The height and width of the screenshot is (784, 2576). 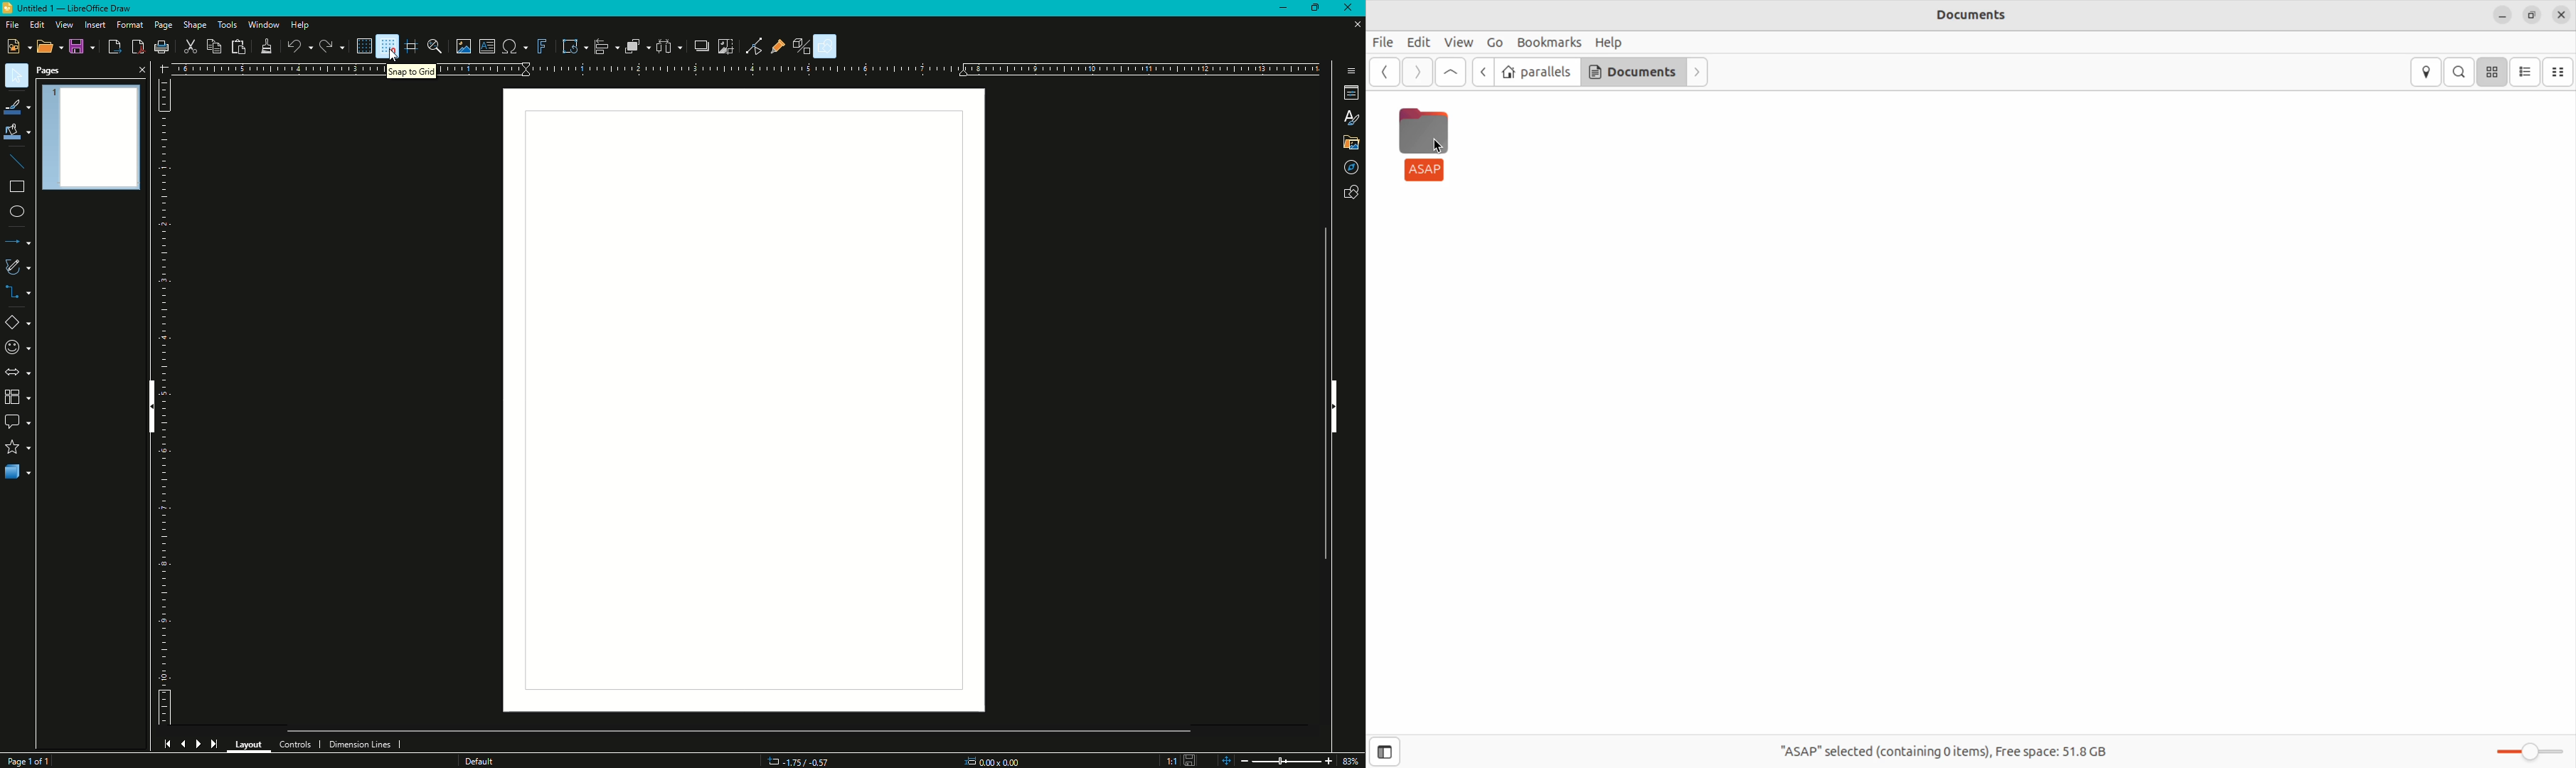 I want to click on Cut, so click(x=194, y=46).